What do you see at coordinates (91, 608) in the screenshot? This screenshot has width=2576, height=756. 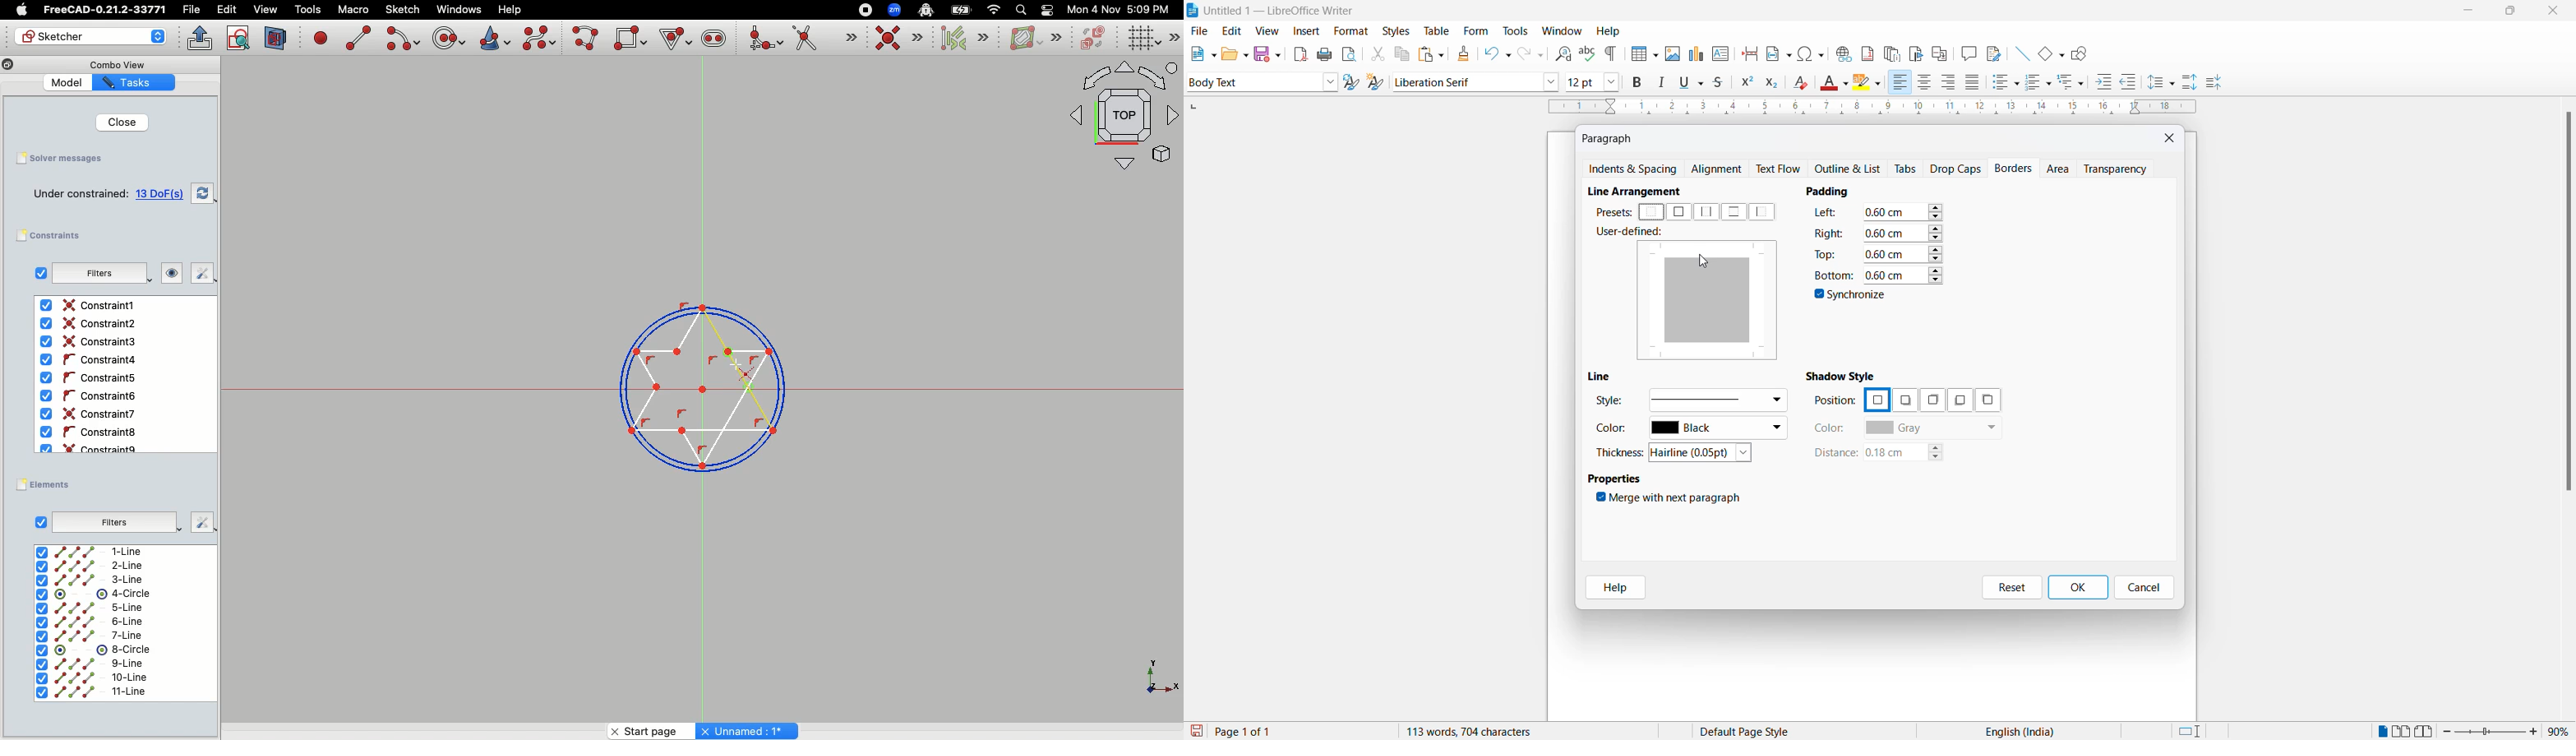 I see `5-line` at bounding box center [91, 608].